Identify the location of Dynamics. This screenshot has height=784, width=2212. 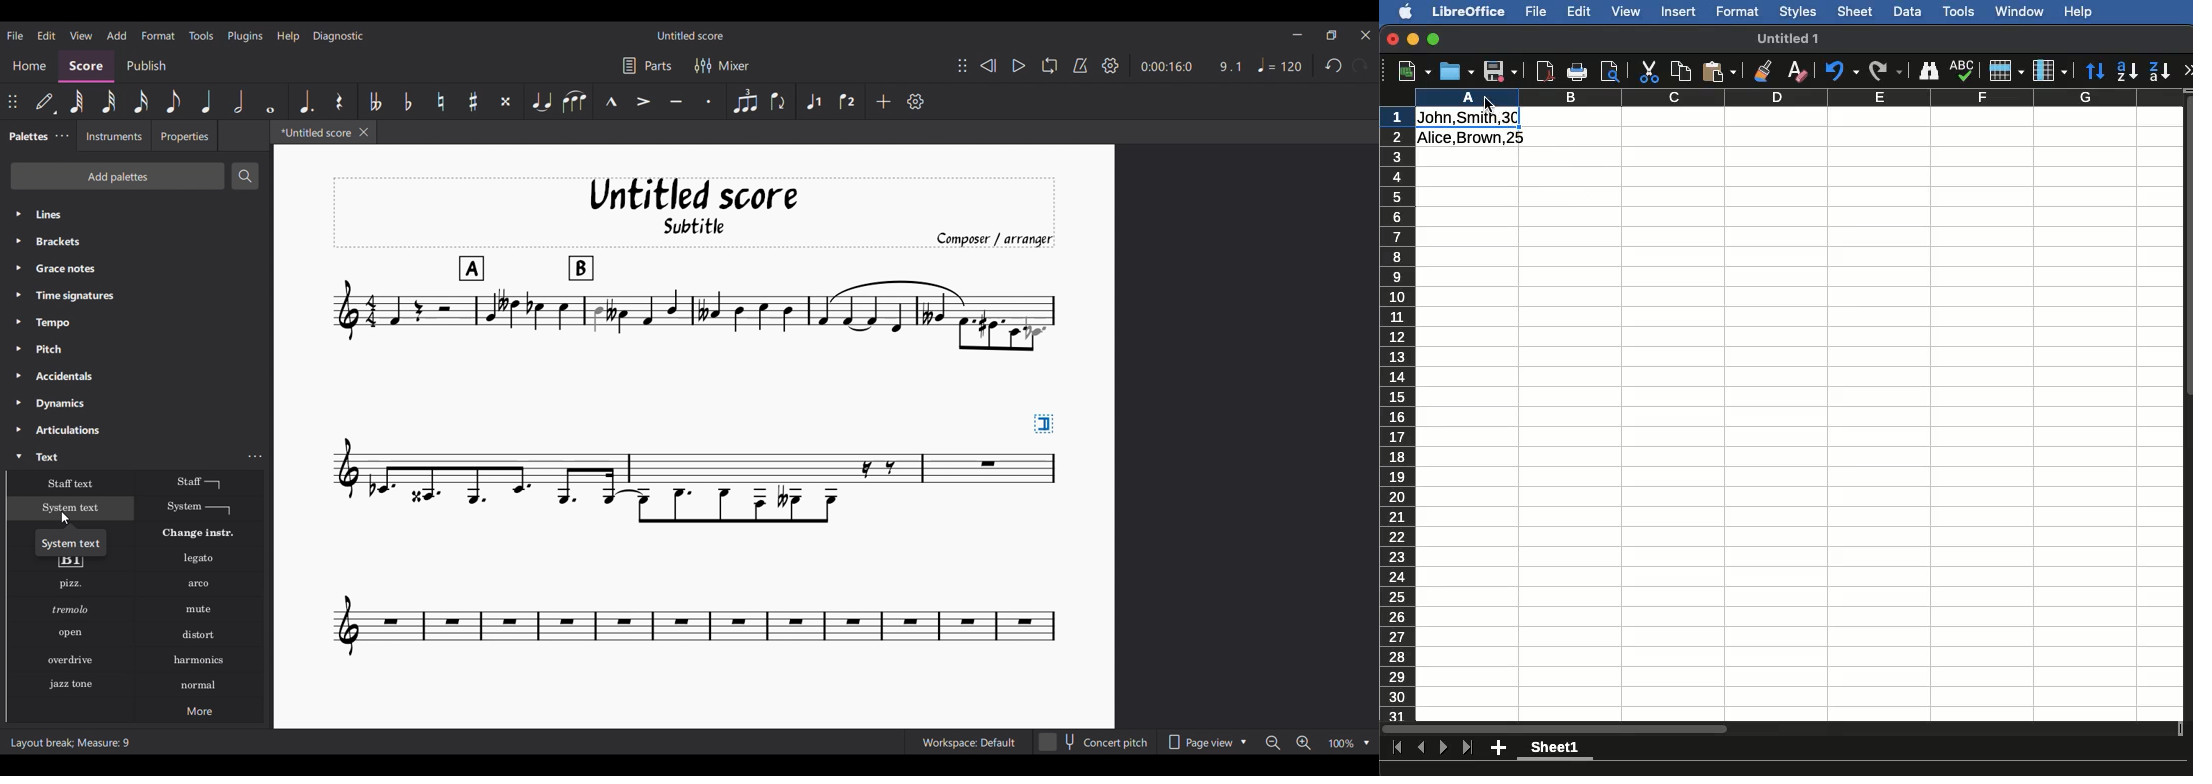
(137, 404).